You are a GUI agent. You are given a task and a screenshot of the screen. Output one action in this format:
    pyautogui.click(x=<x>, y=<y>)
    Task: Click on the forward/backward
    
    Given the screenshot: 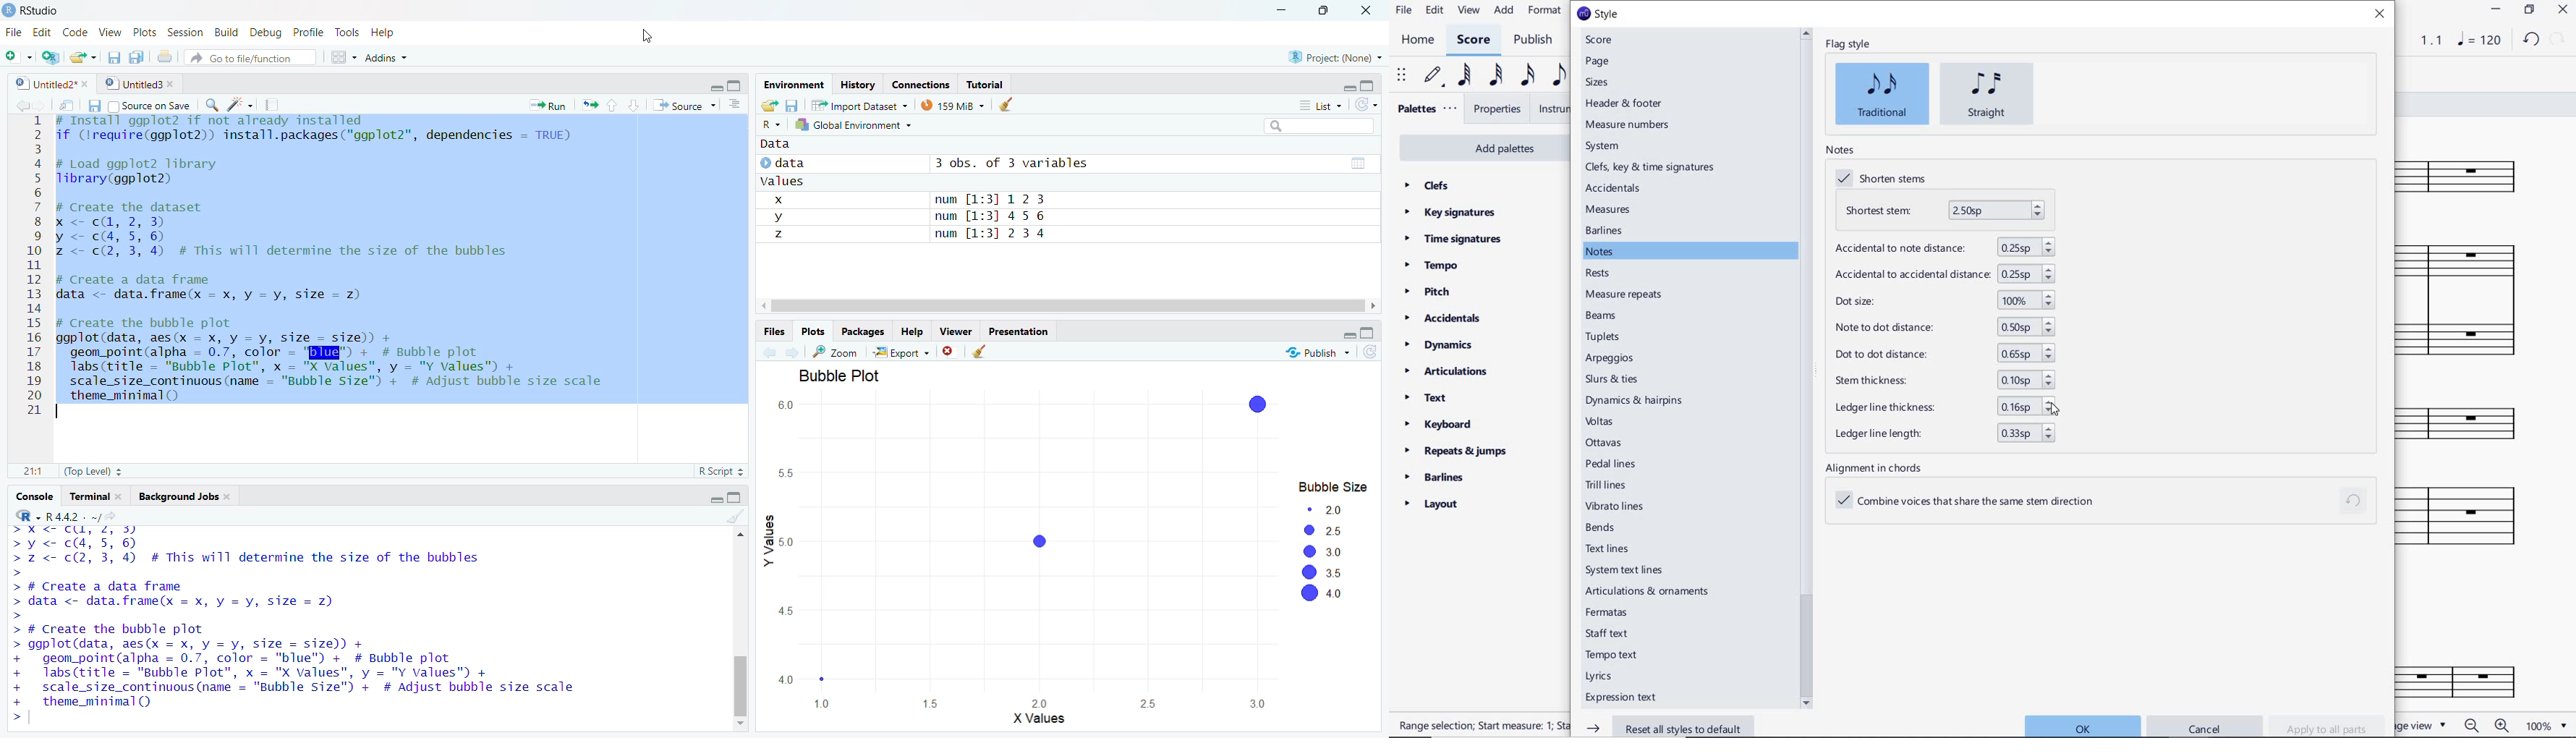 What is the action you would take?
    pyautogui.click(x=780, y=353)
    